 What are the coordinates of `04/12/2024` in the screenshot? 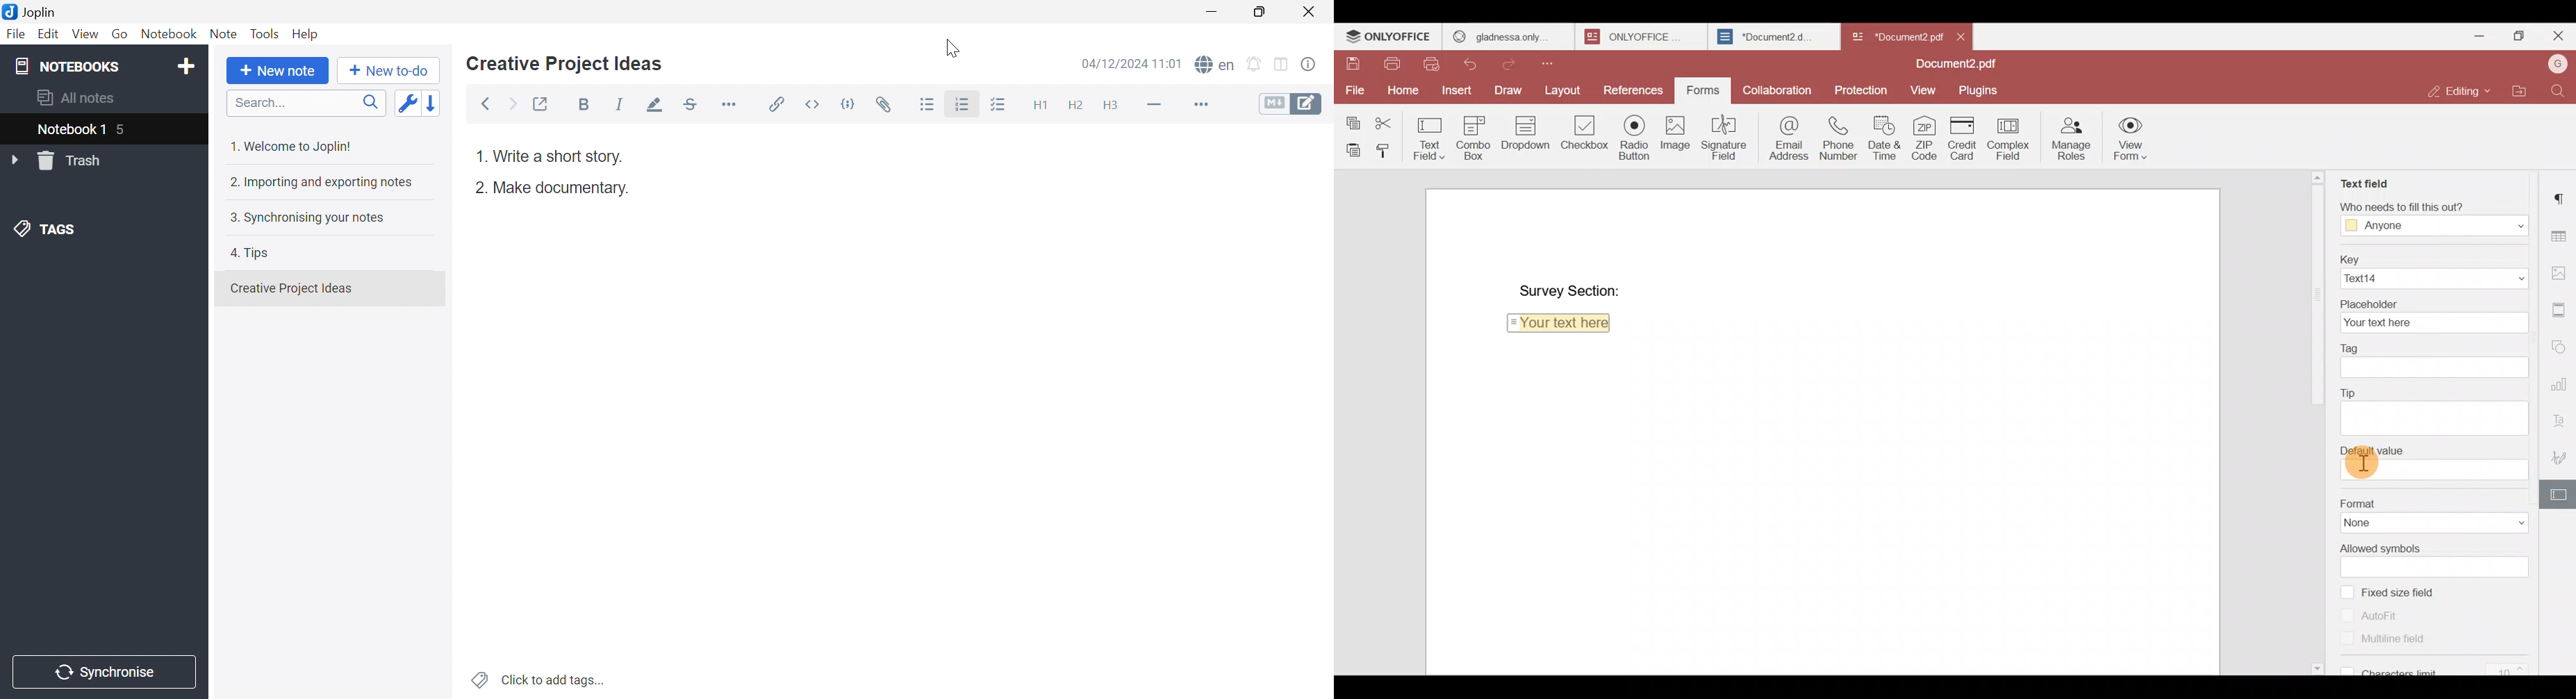 It's located at (1129, 64).